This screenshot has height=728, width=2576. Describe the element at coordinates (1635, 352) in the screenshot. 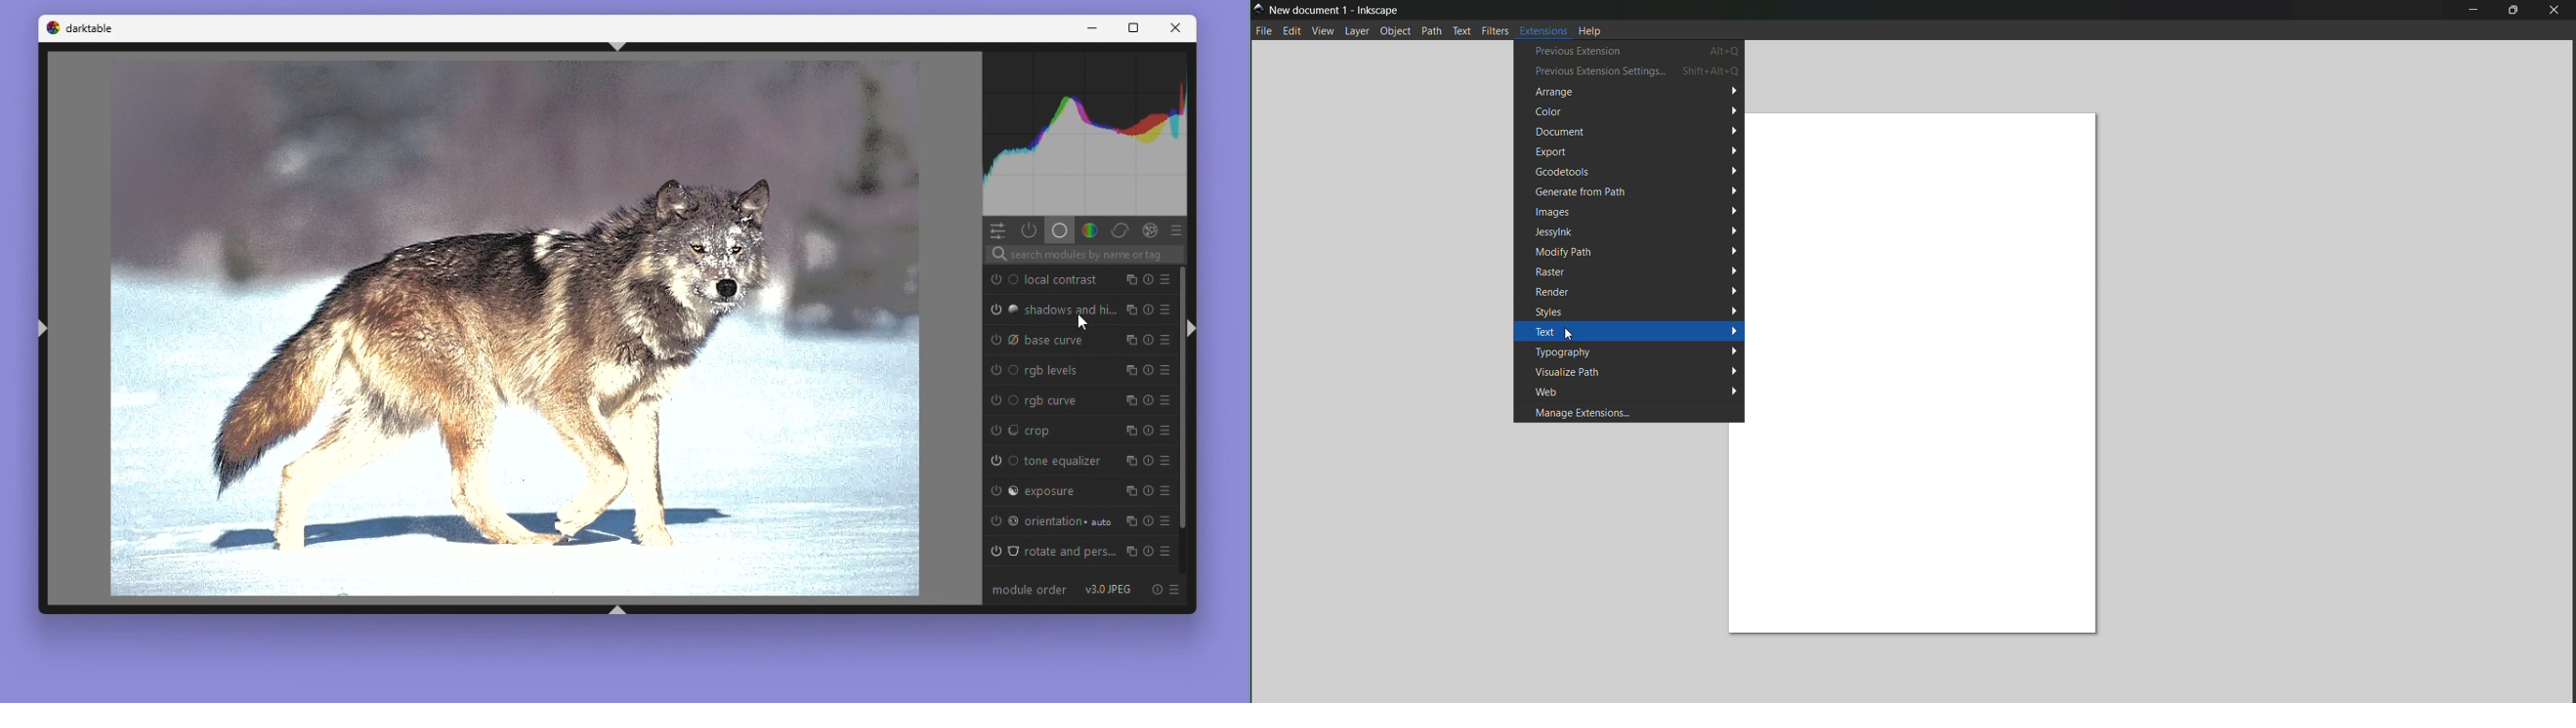

I see `typography` at that location.